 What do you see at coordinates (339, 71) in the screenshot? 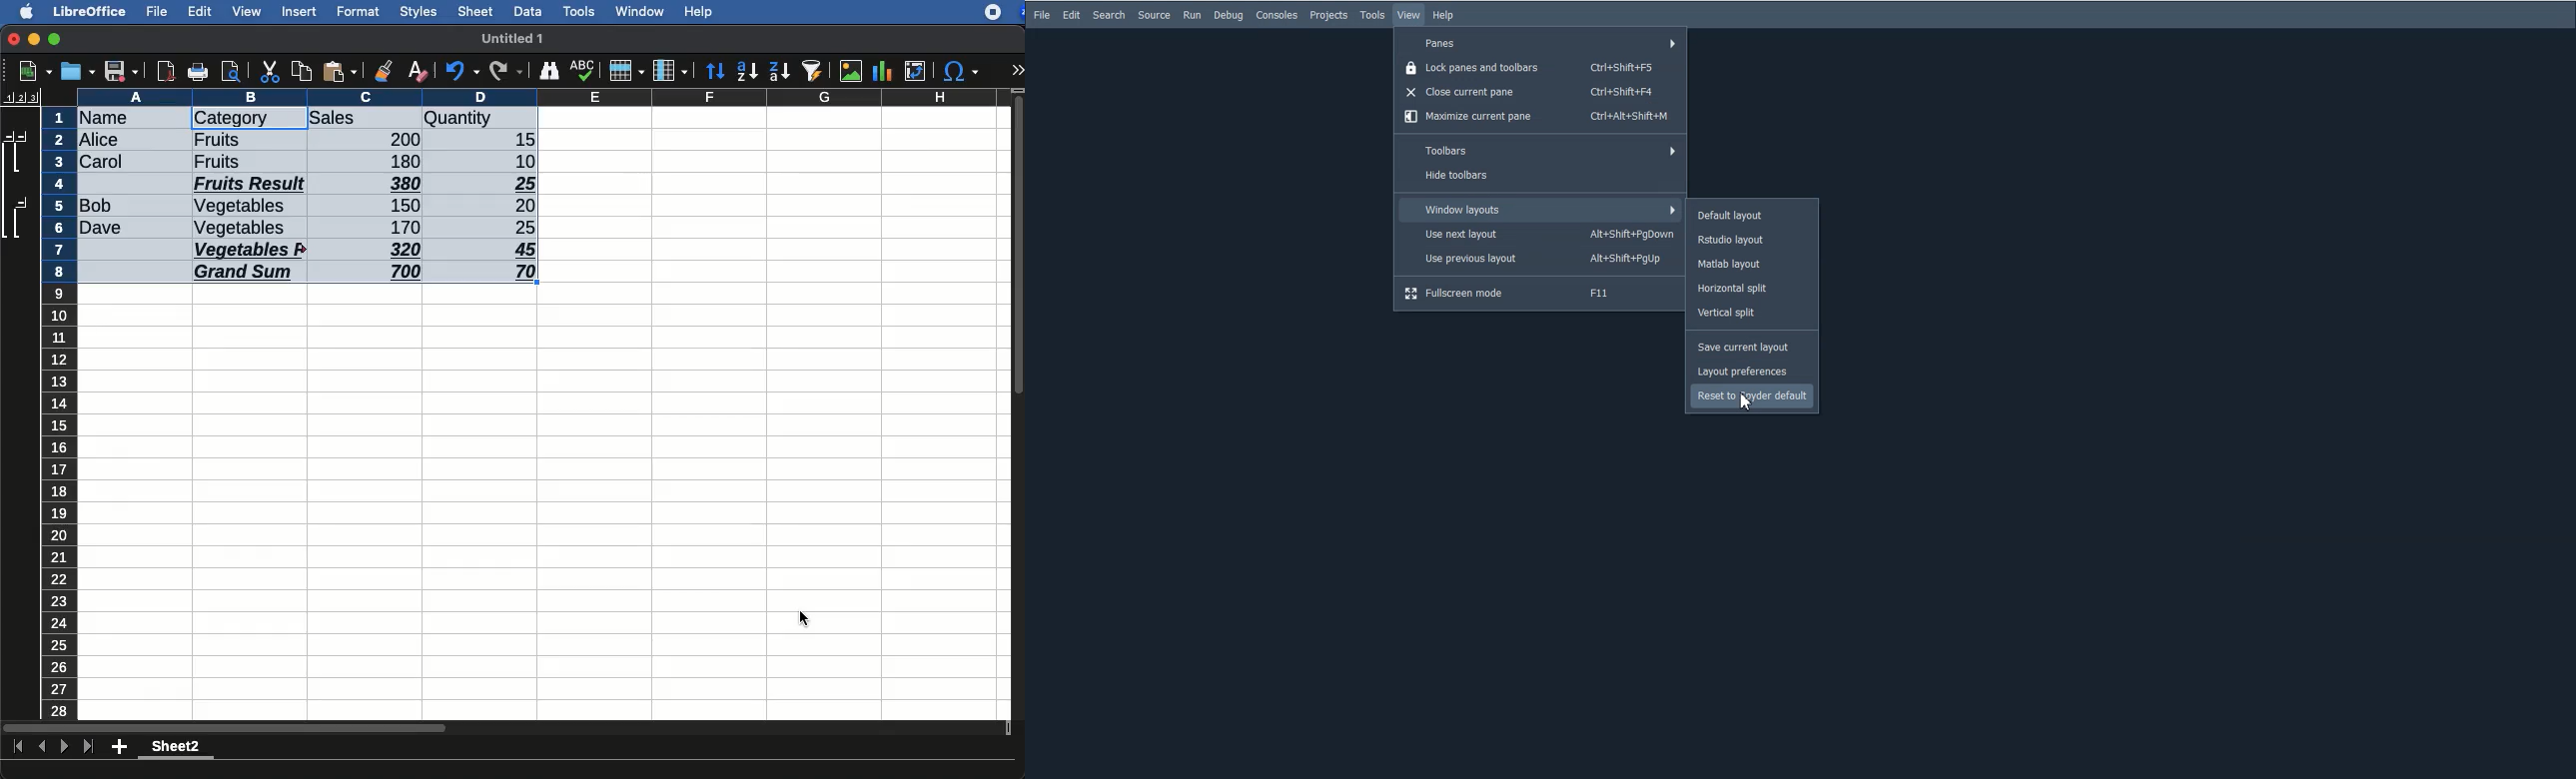
I see `paste` at bounding box center [339, 71].